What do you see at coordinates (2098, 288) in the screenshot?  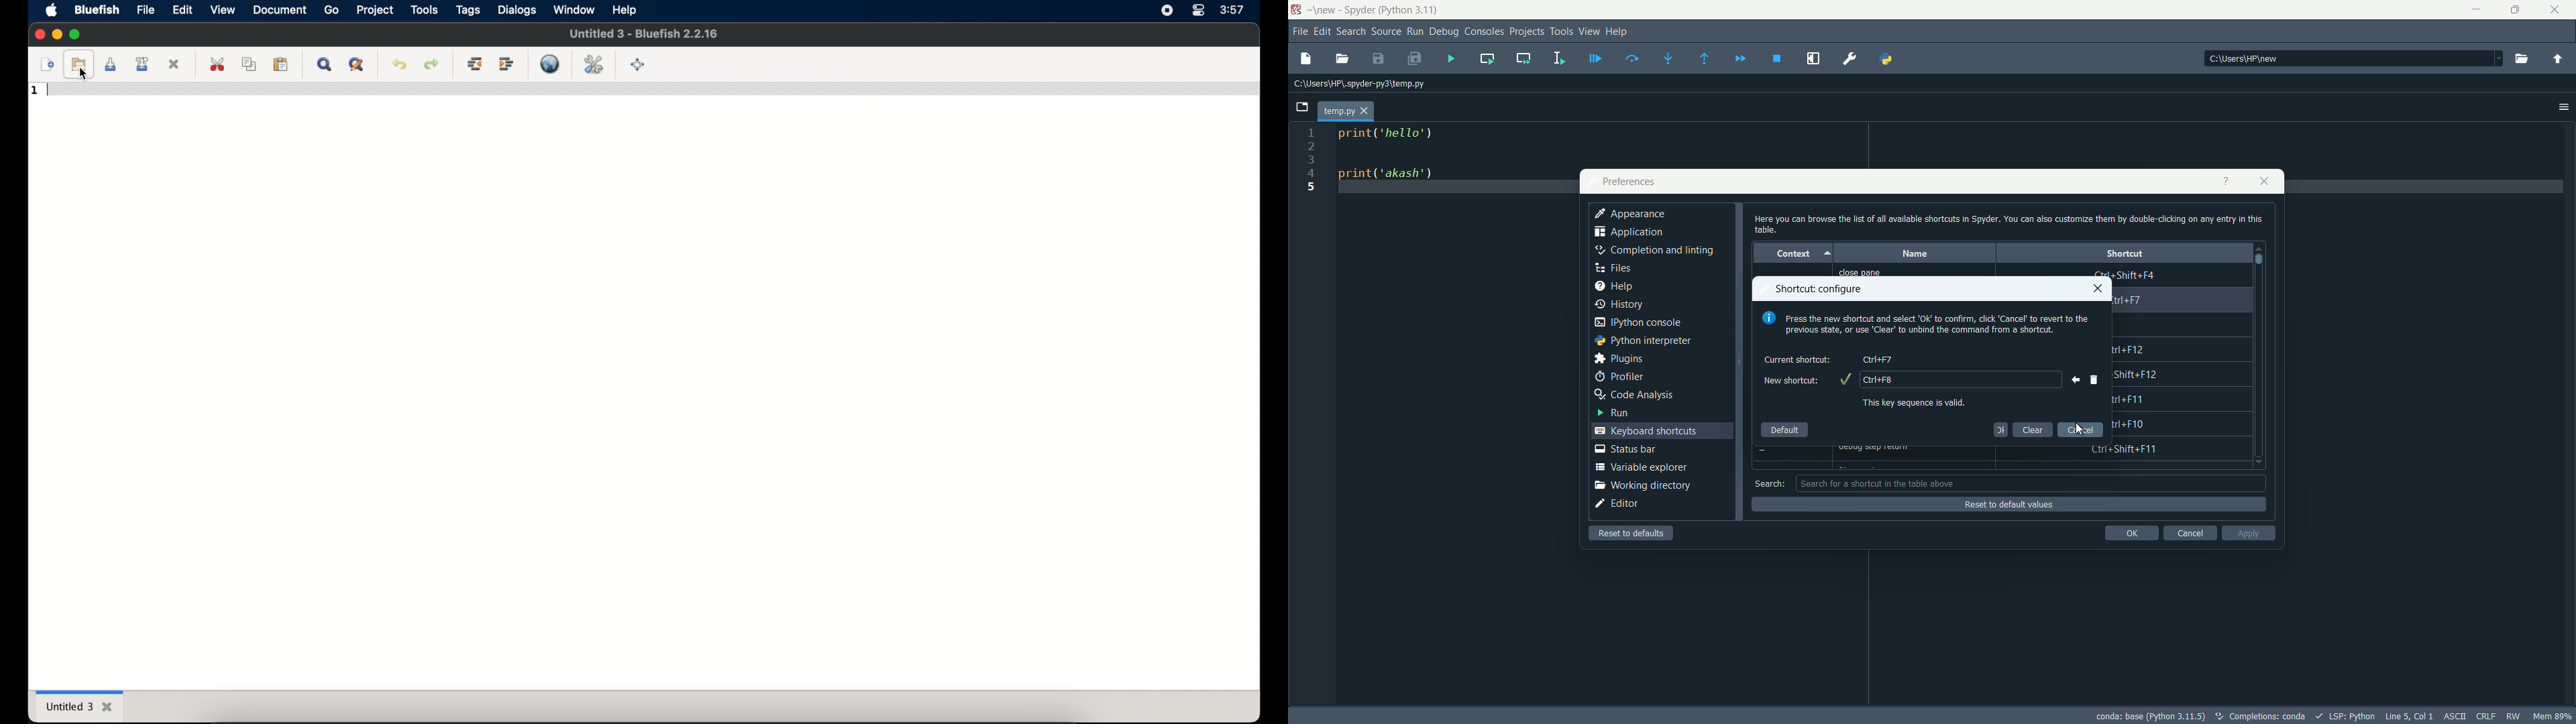 I see `close` at bounding box center [2098, 288].